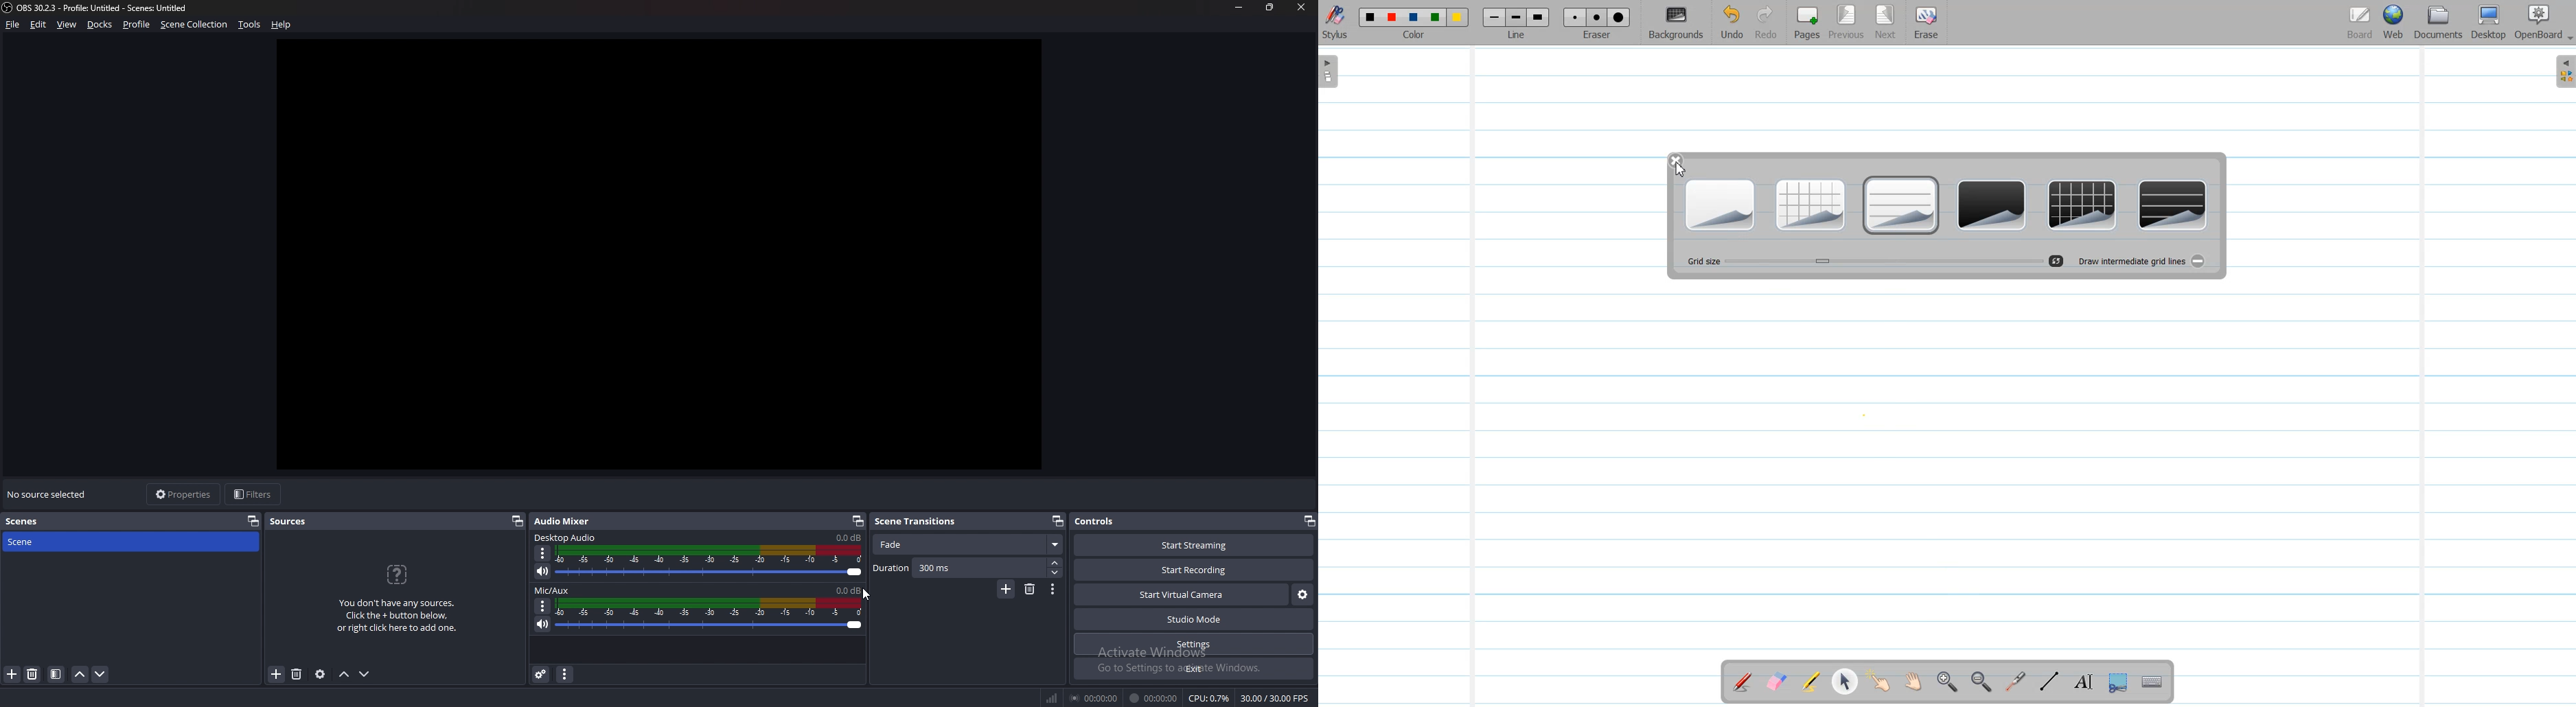 The height and width of the screenshot is (728, 2576). What do you see at coordinates (711, 561) in the screenshot?
I see `audio bar` at bounding box center [711, 561].